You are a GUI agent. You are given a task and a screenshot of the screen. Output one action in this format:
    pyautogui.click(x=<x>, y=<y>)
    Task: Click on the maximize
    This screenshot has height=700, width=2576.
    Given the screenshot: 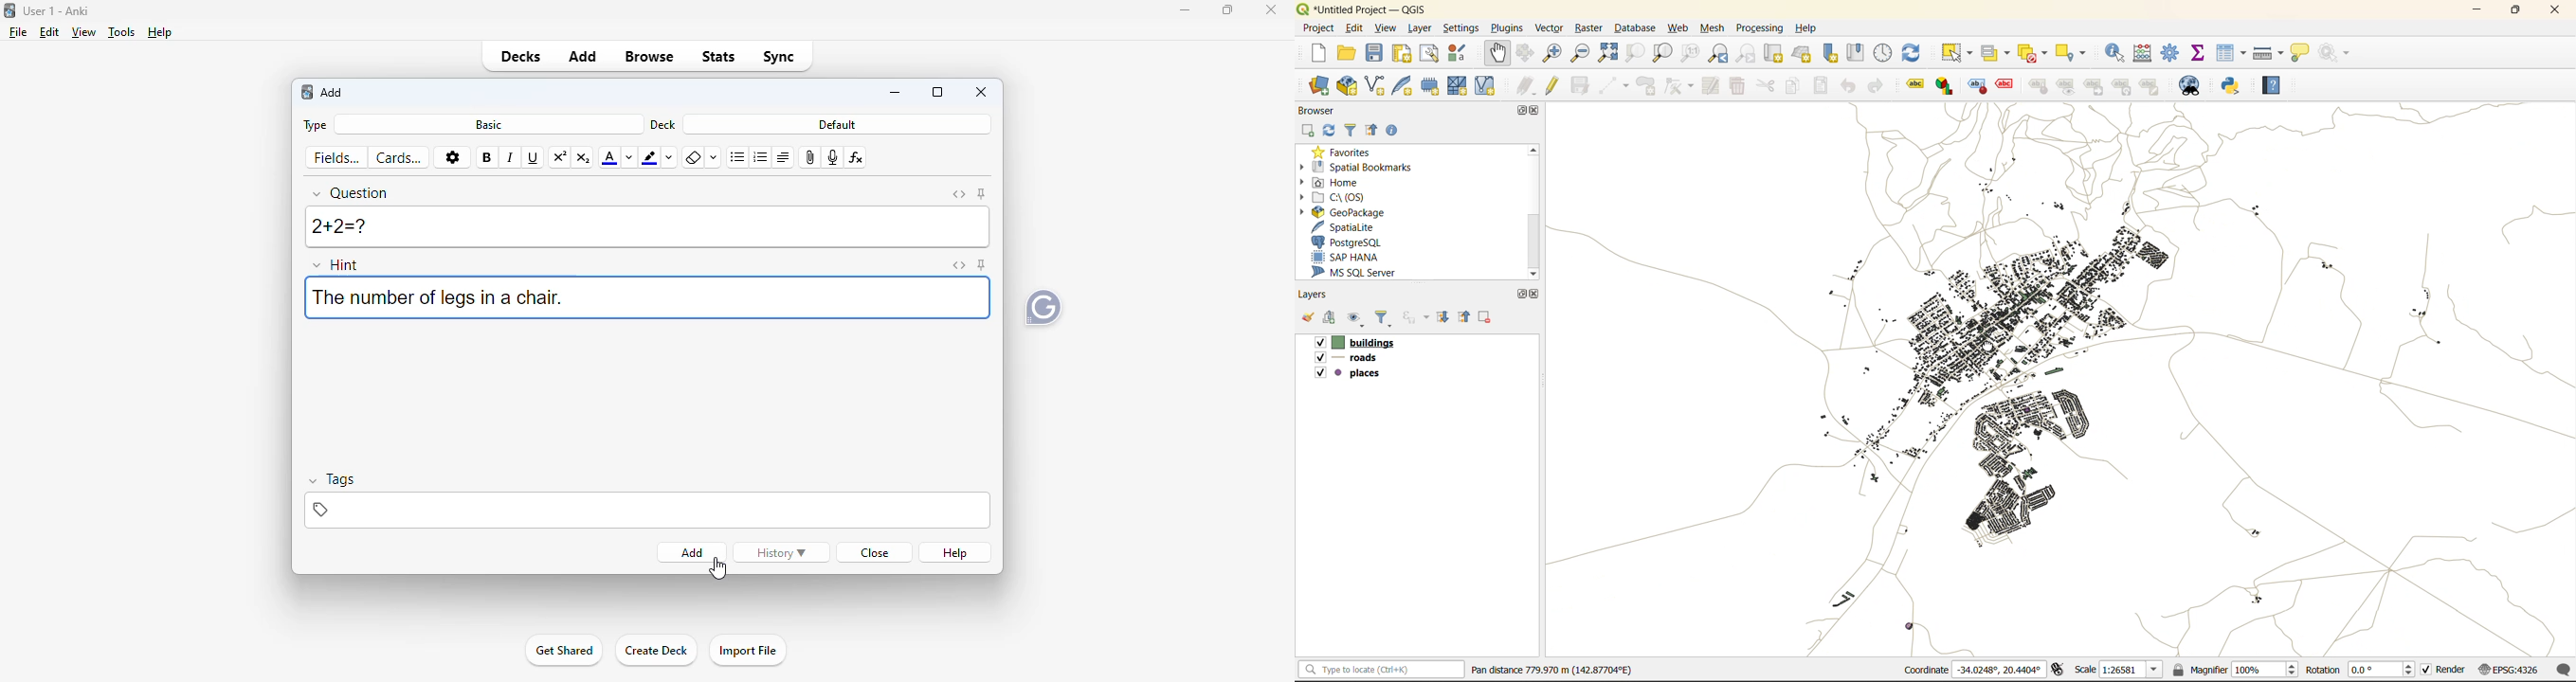 What is the action you would take?
    pyautogui.click(x=937, y=91)
    